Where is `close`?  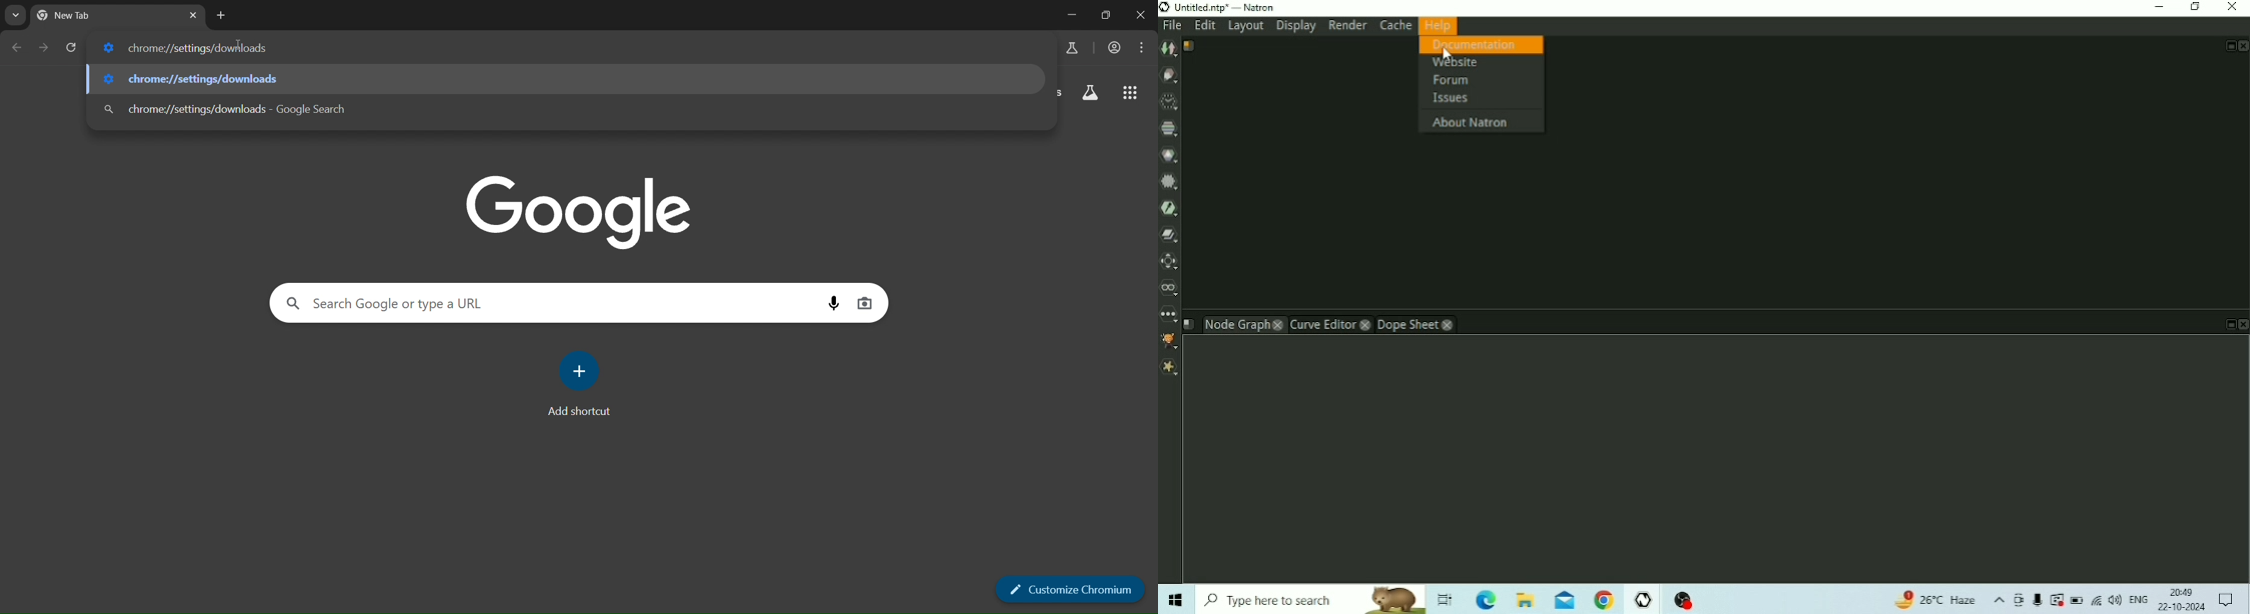 close is located at coordinates (1142, 14).